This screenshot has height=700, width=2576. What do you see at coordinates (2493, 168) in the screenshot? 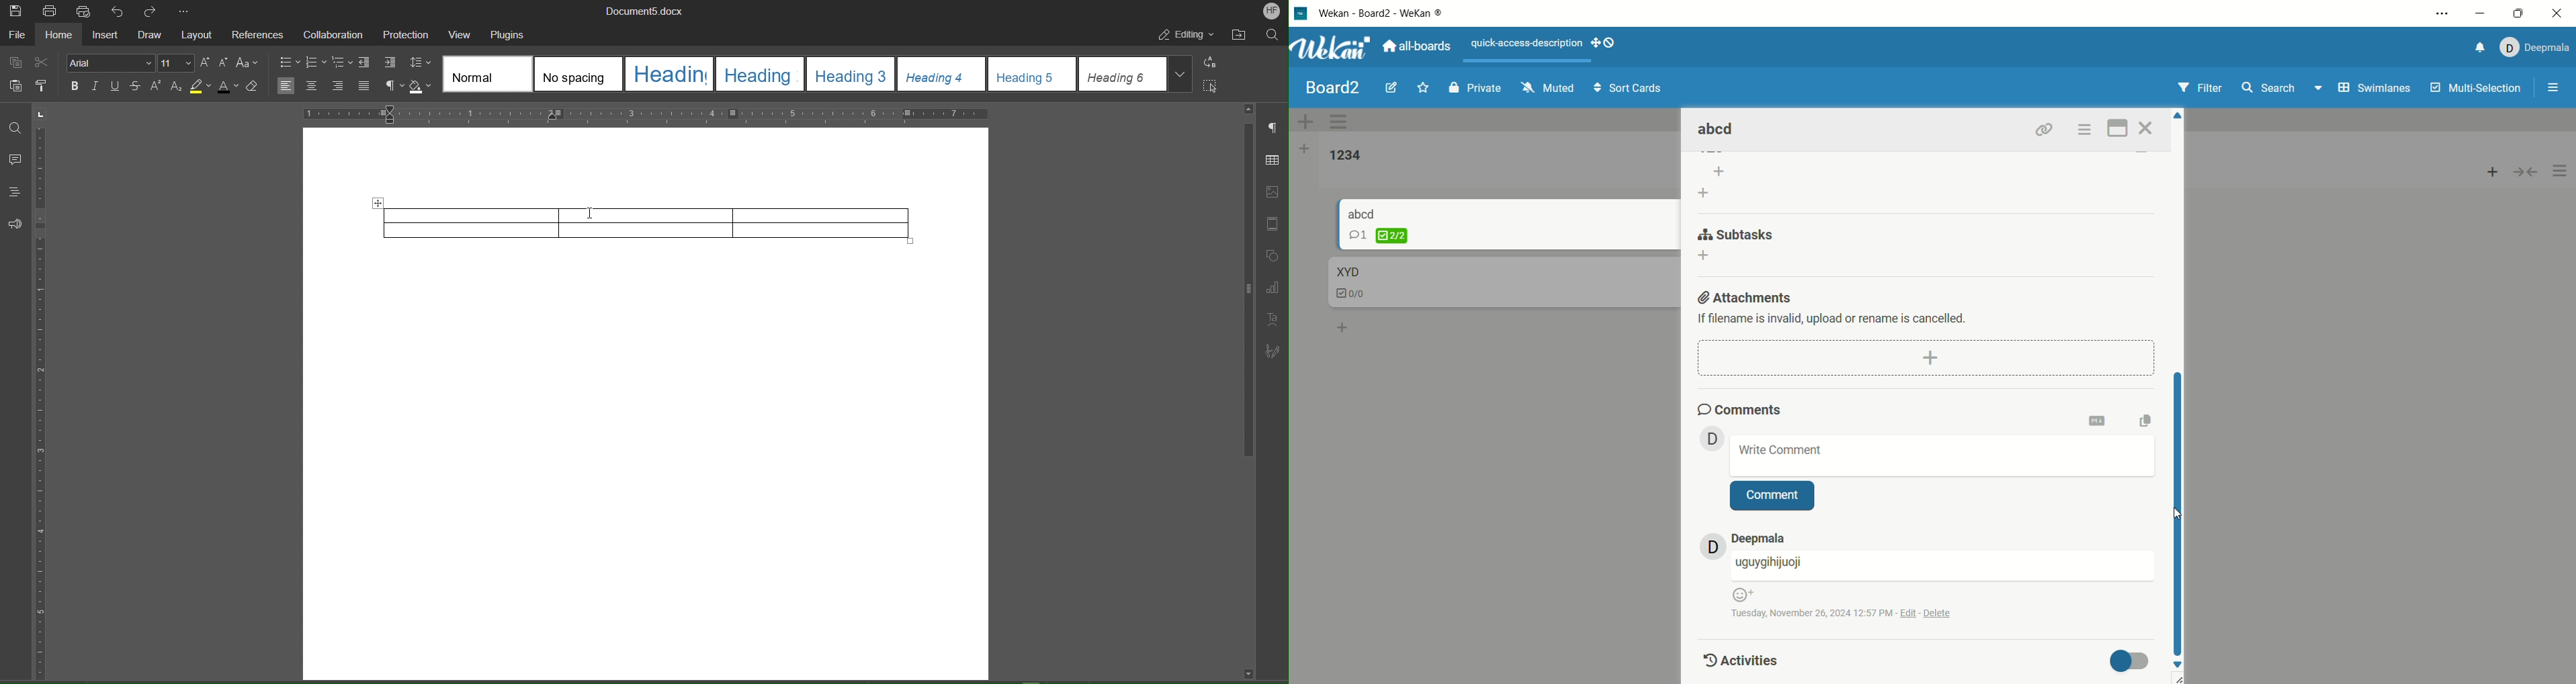
I see `add` at bounding box center [2493, 168].